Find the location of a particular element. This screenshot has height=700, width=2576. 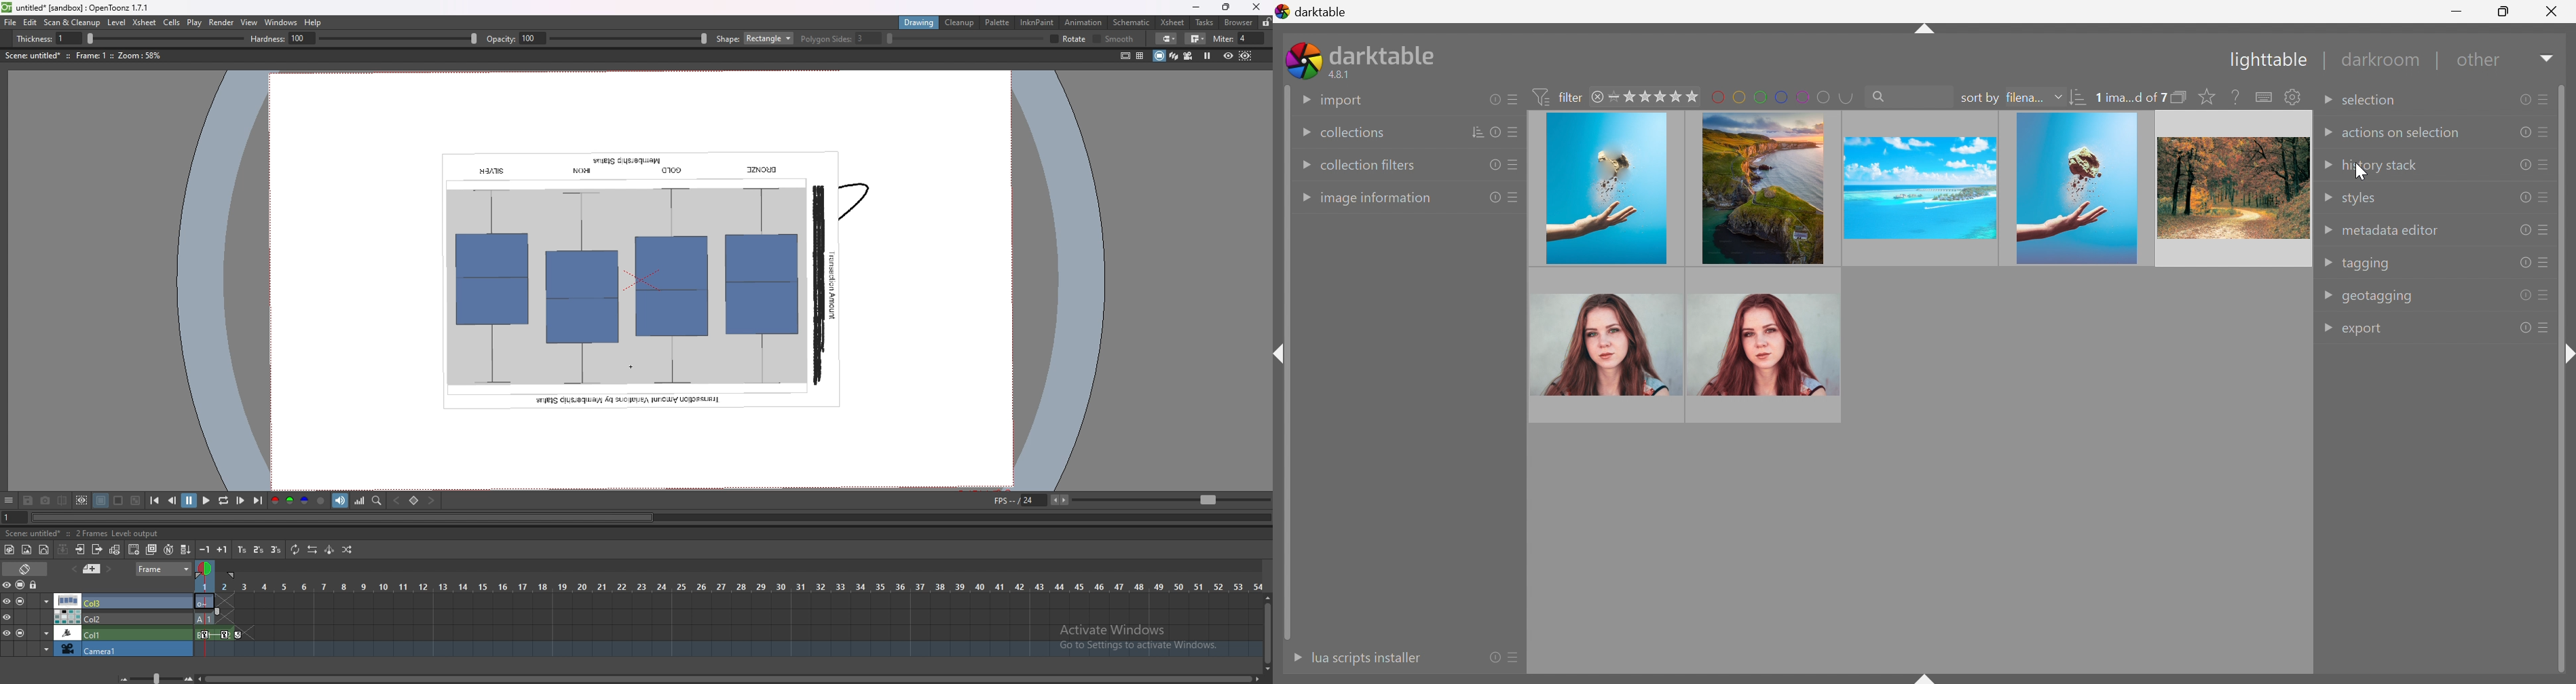

presets is located at coordinates (1514, 197).